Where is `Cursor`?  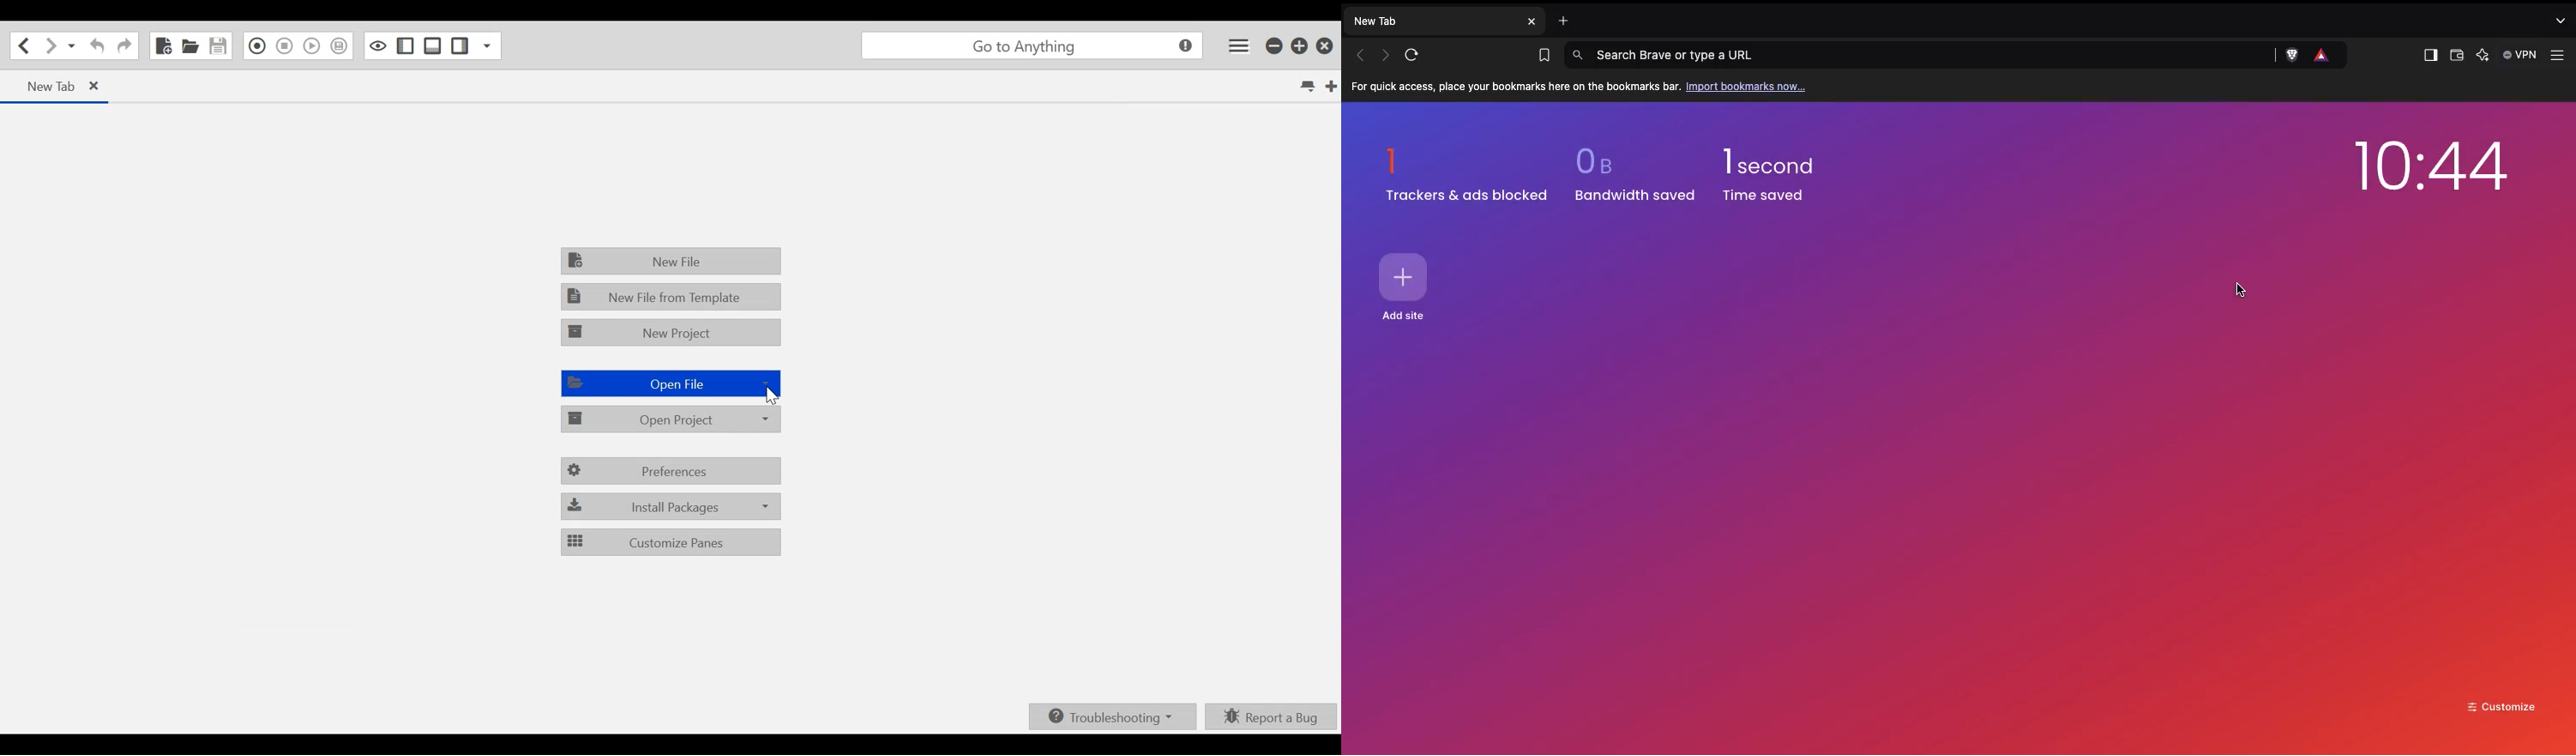
Cursor is located at coordinates (771, 396).